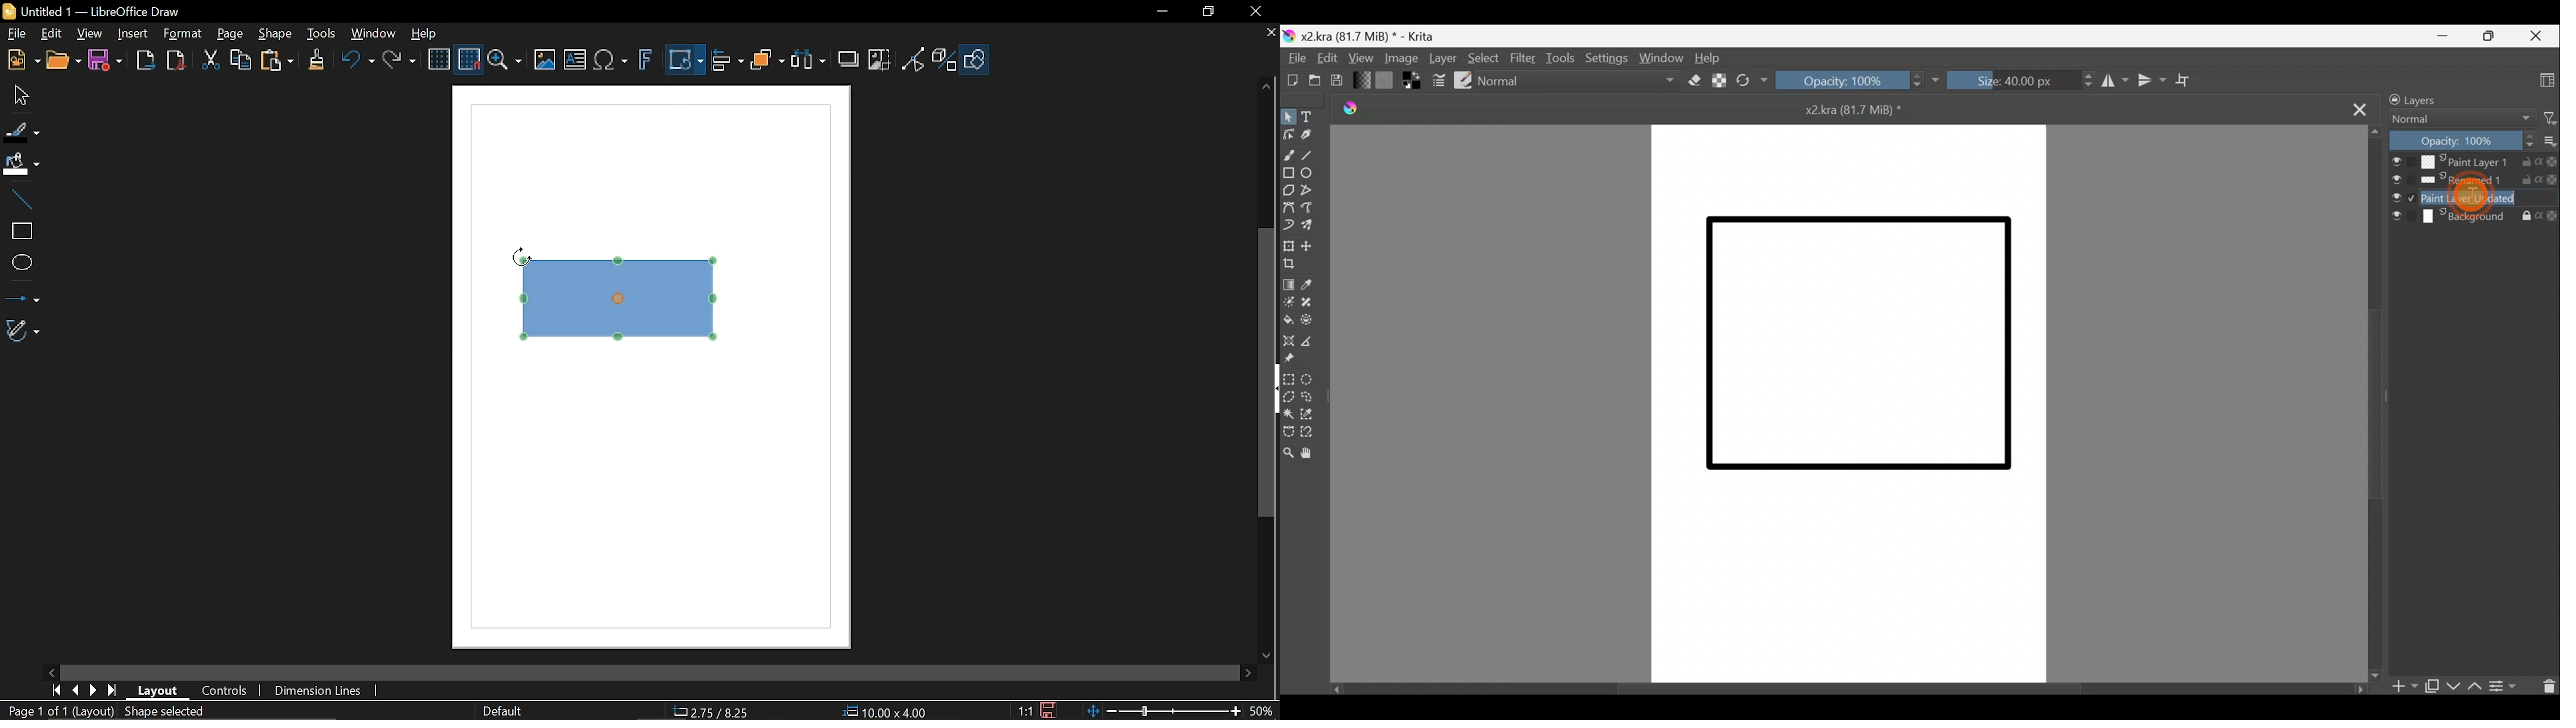 The width and height of the screenshot is (2576, 728). What do you see at coordinates (885, 712) in the screenshot?
I see `10.00x4.00(Object Size)` at bounding box center [885, 712].